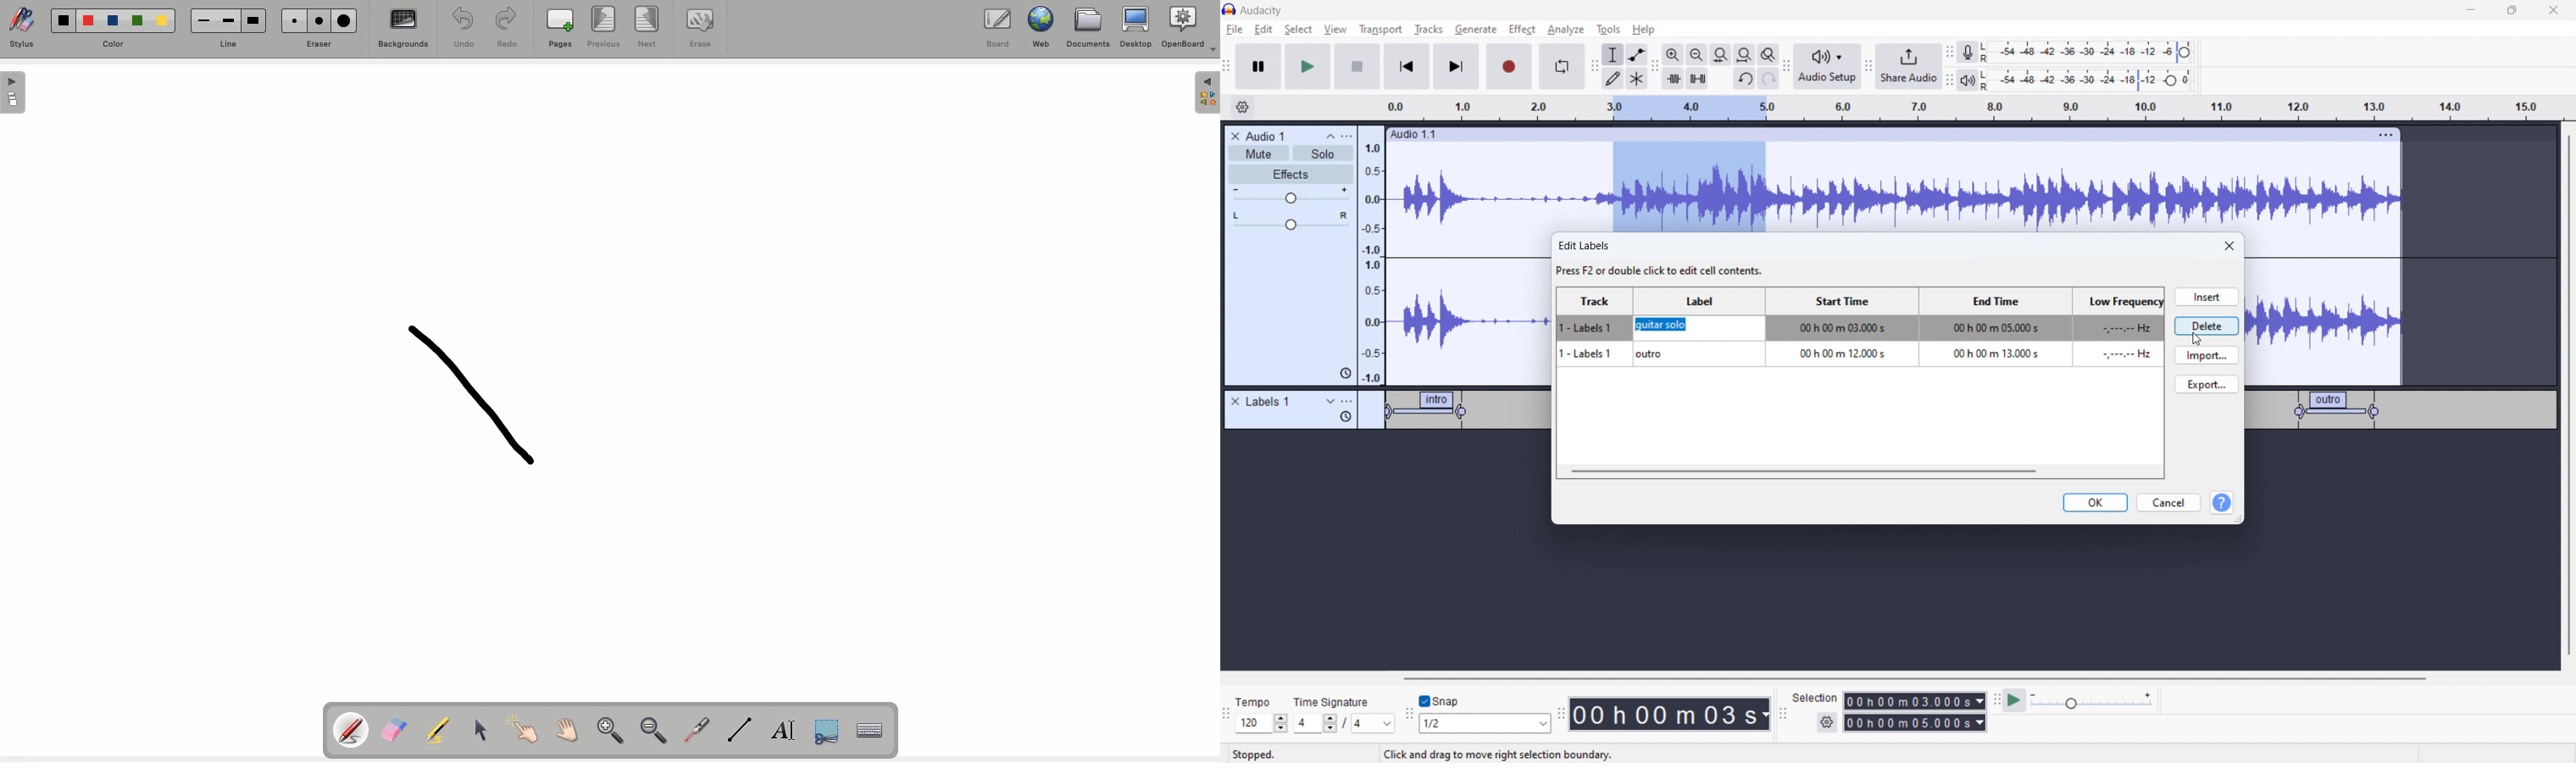  I want to click on history, so click(1345, 374).